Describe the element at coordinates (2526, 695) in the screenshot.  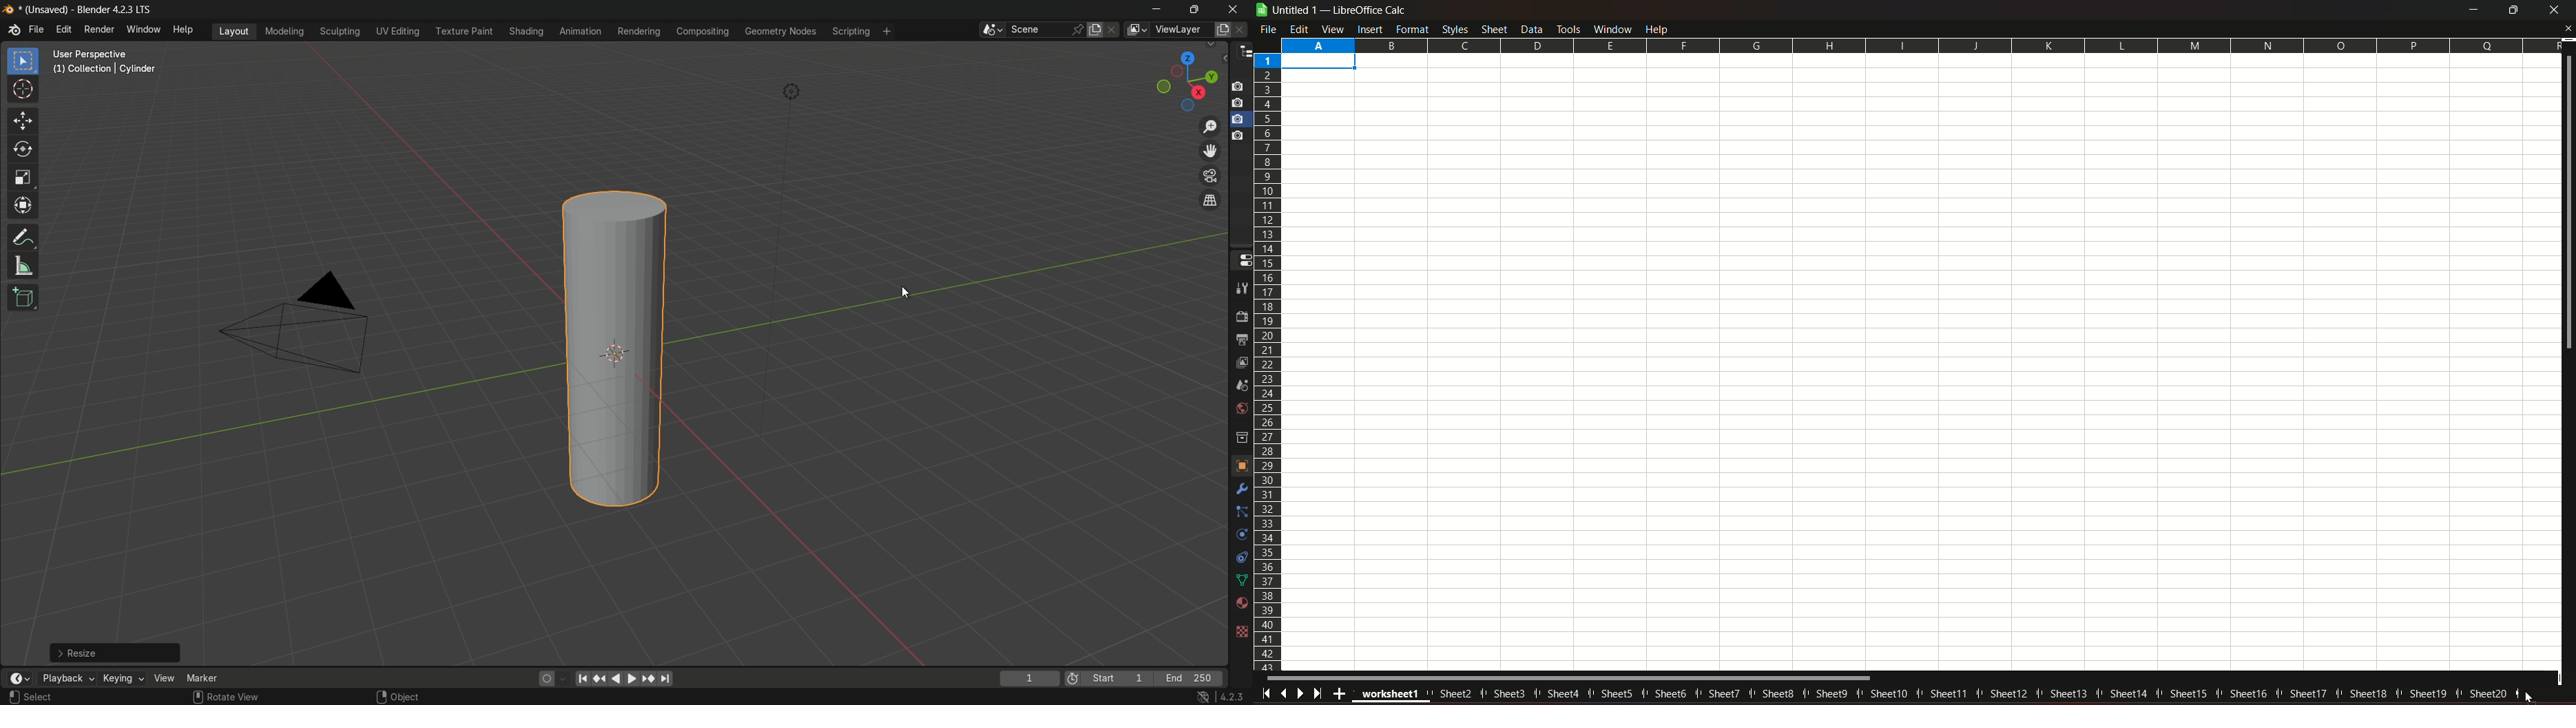
I see `cursor` at that location.